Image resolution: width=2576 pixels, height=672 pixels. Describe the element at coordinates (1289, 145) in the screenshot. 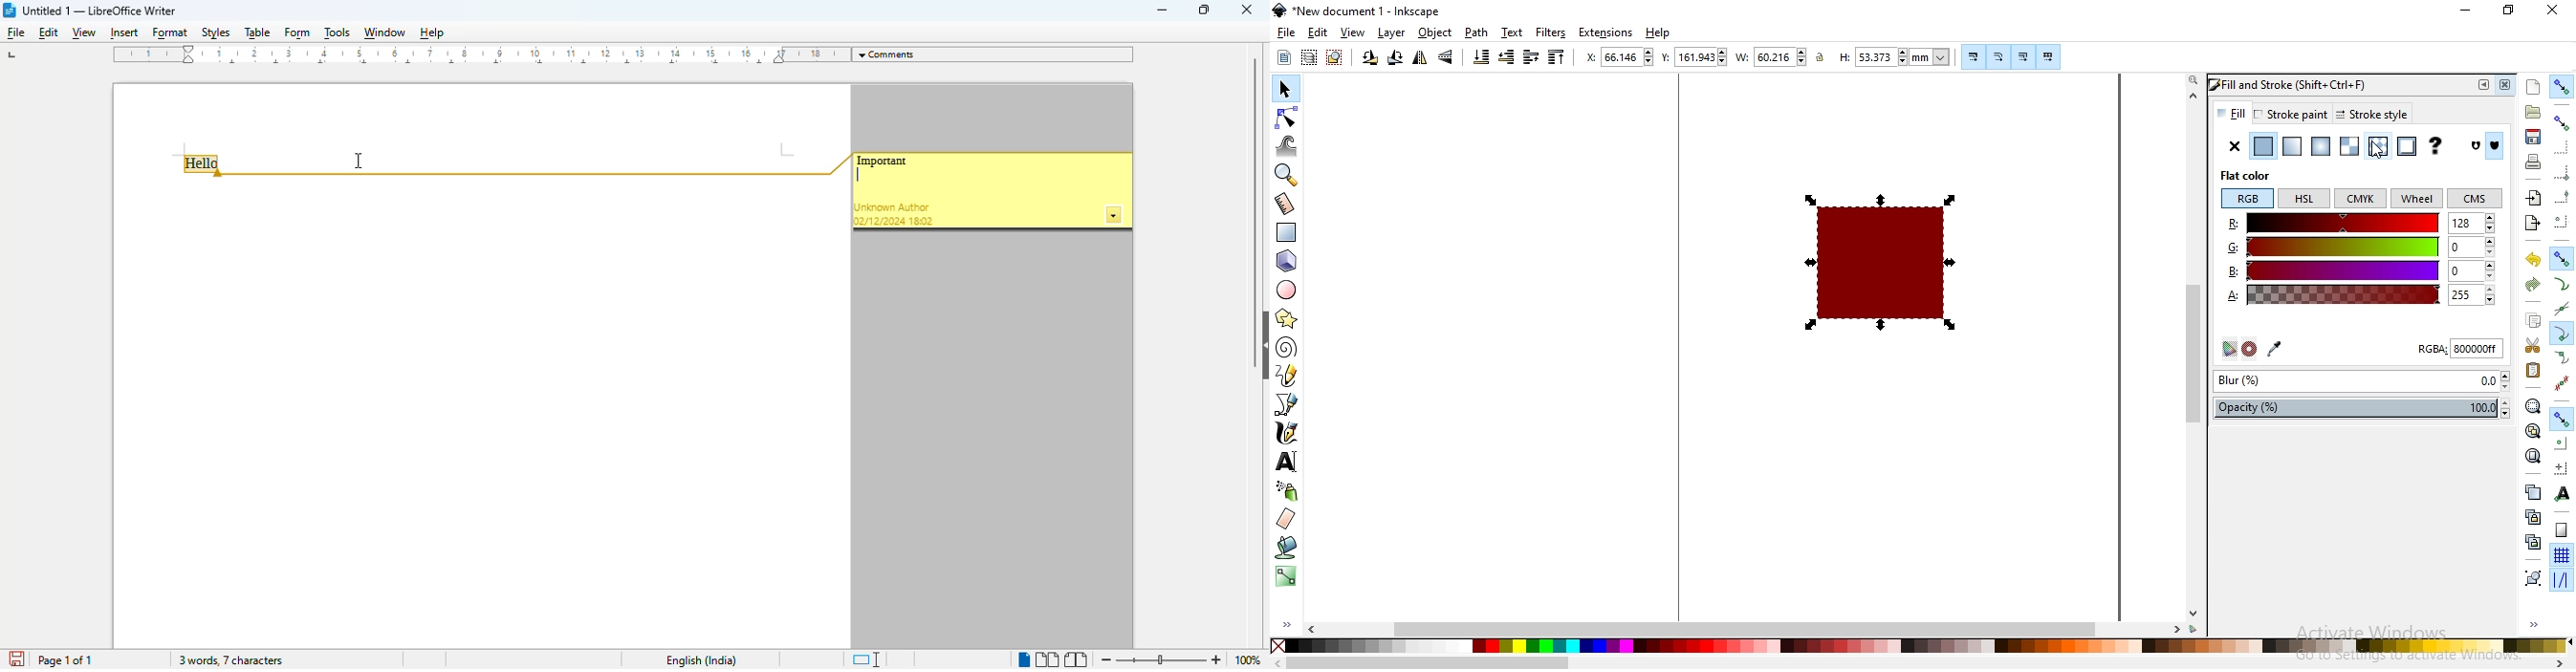

I see `tweak objects by sculpting or painting` at that location.